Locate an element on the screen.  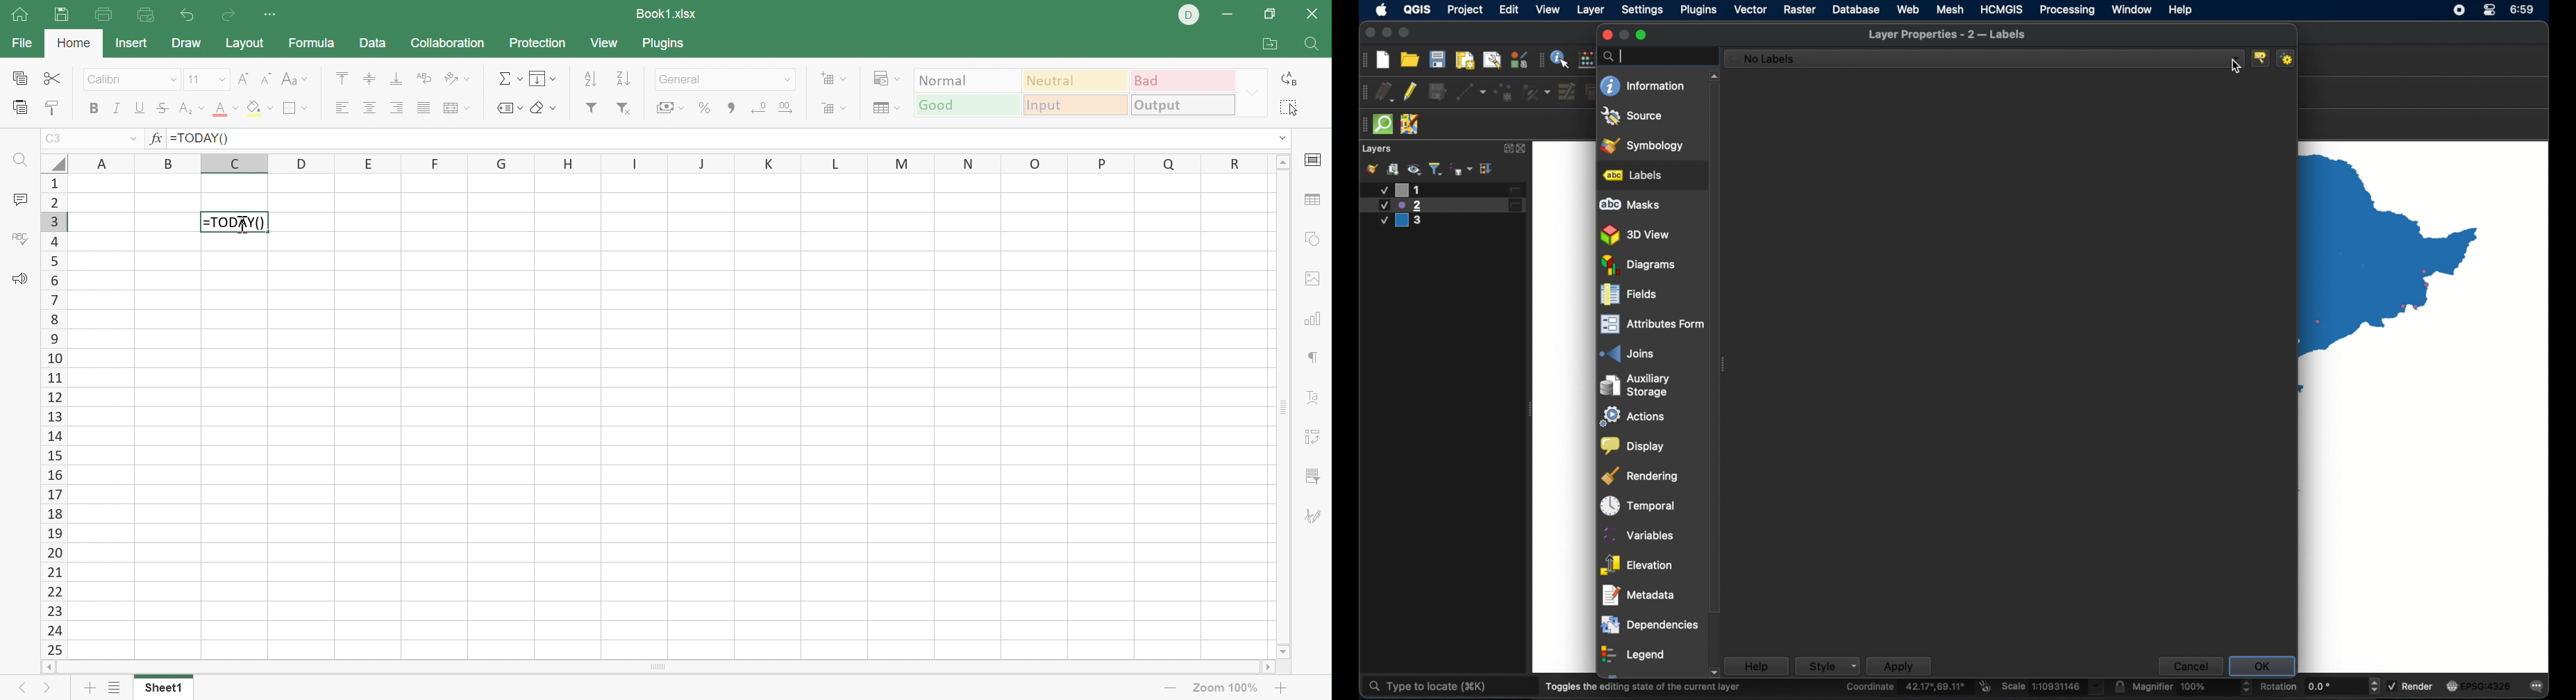
view is located at coordinates (1549, 10).